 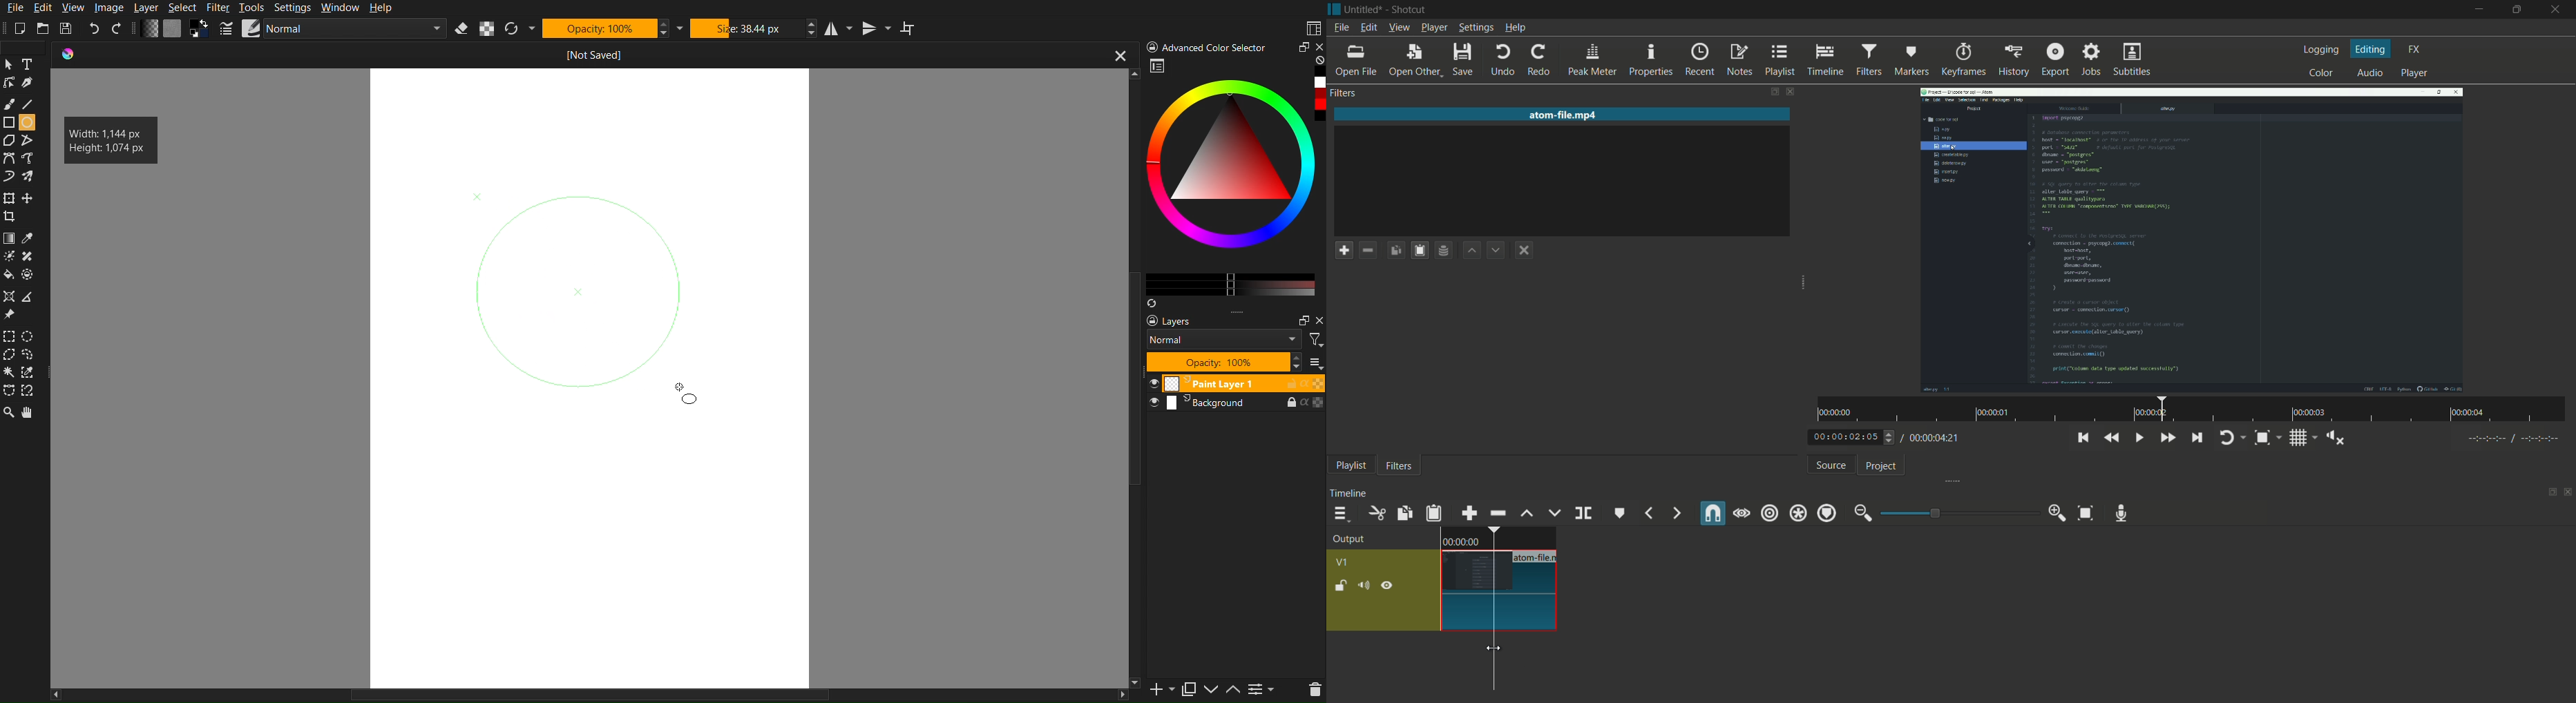 What do you see at coordinates (220, 8) in the screenshot?
I see `Filter` at bounding box center [220, 8].